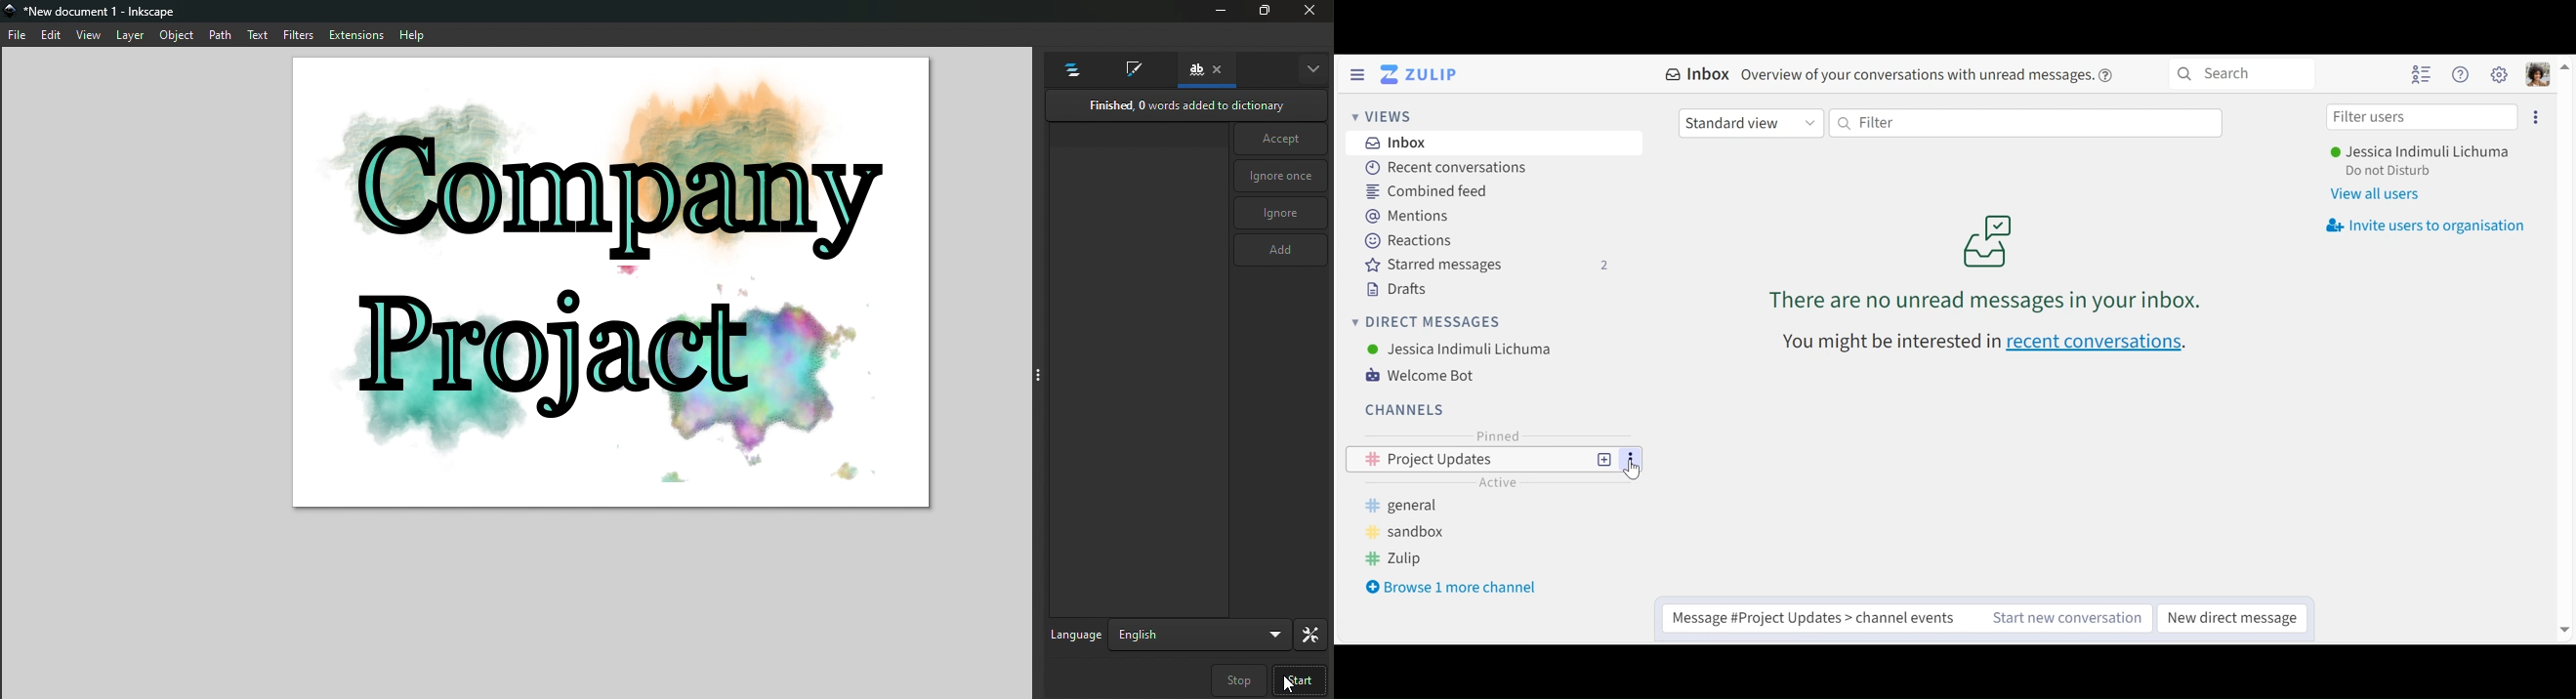 The width and height of the screenshot is (2576, 700). Describe the element at coordinates (1636, 471) in the screenshot. I see `cursor` at that location.